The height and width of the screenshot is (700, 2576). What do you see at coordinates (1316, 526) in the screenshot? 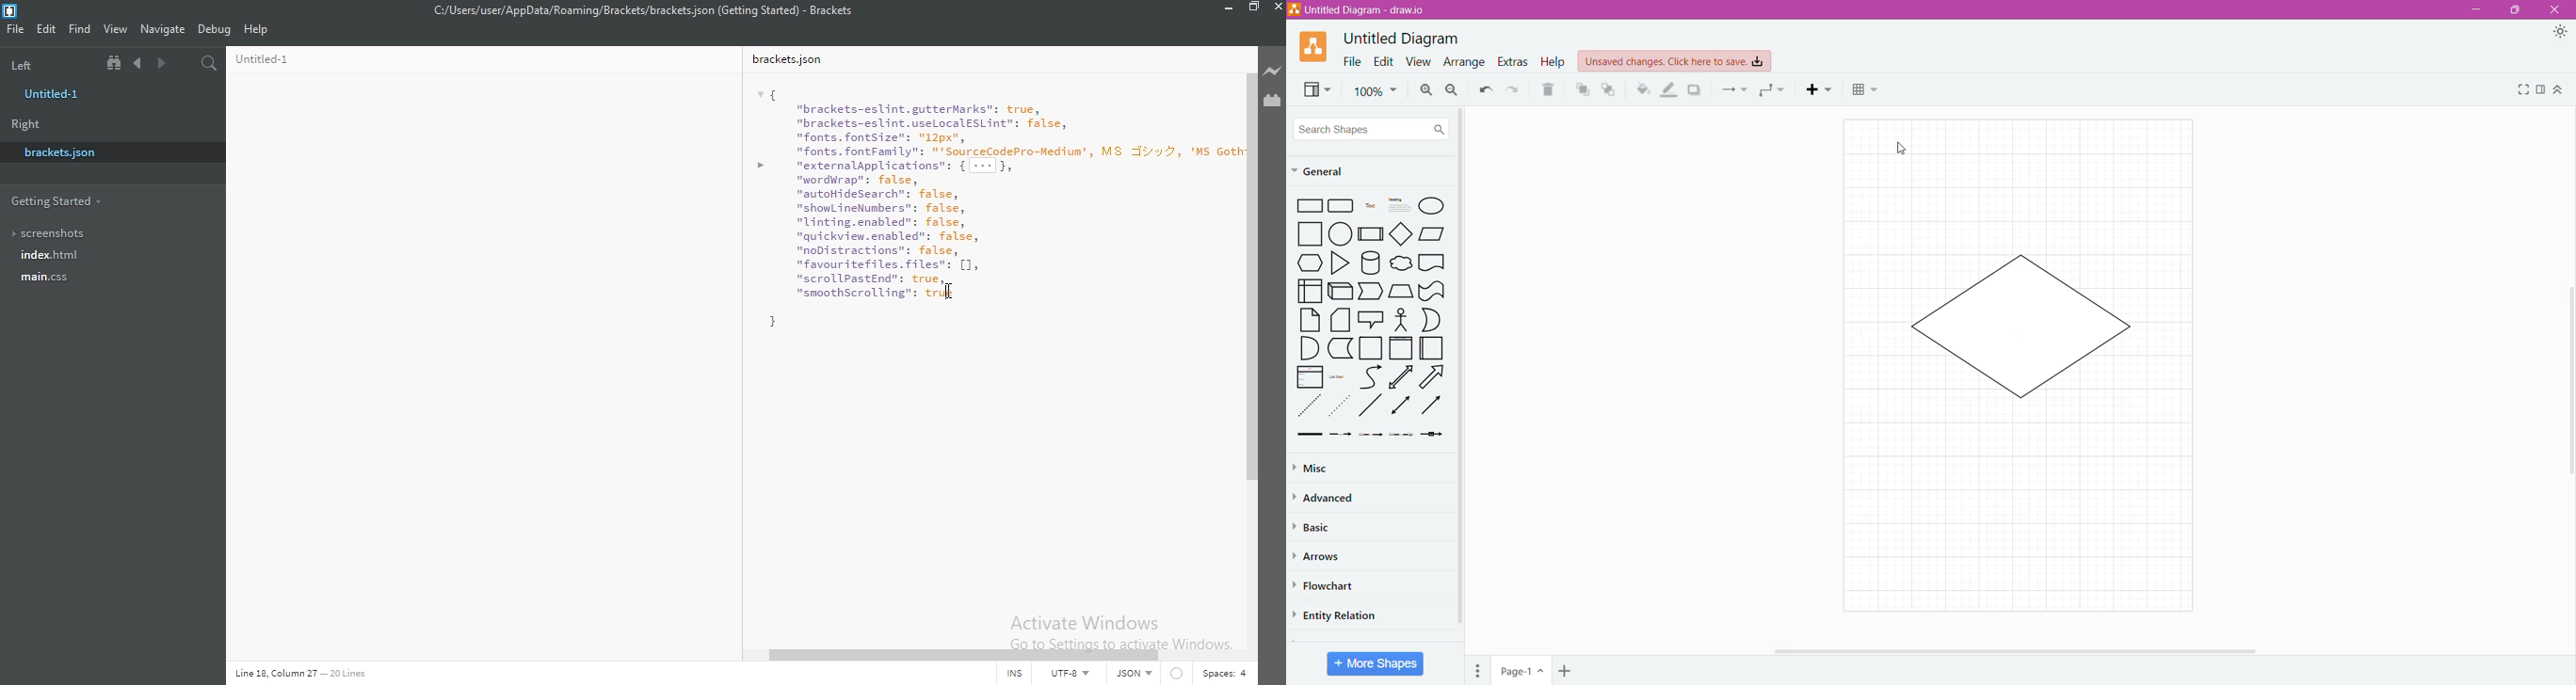
I see `Basic` at bounding box center [1316, 526].